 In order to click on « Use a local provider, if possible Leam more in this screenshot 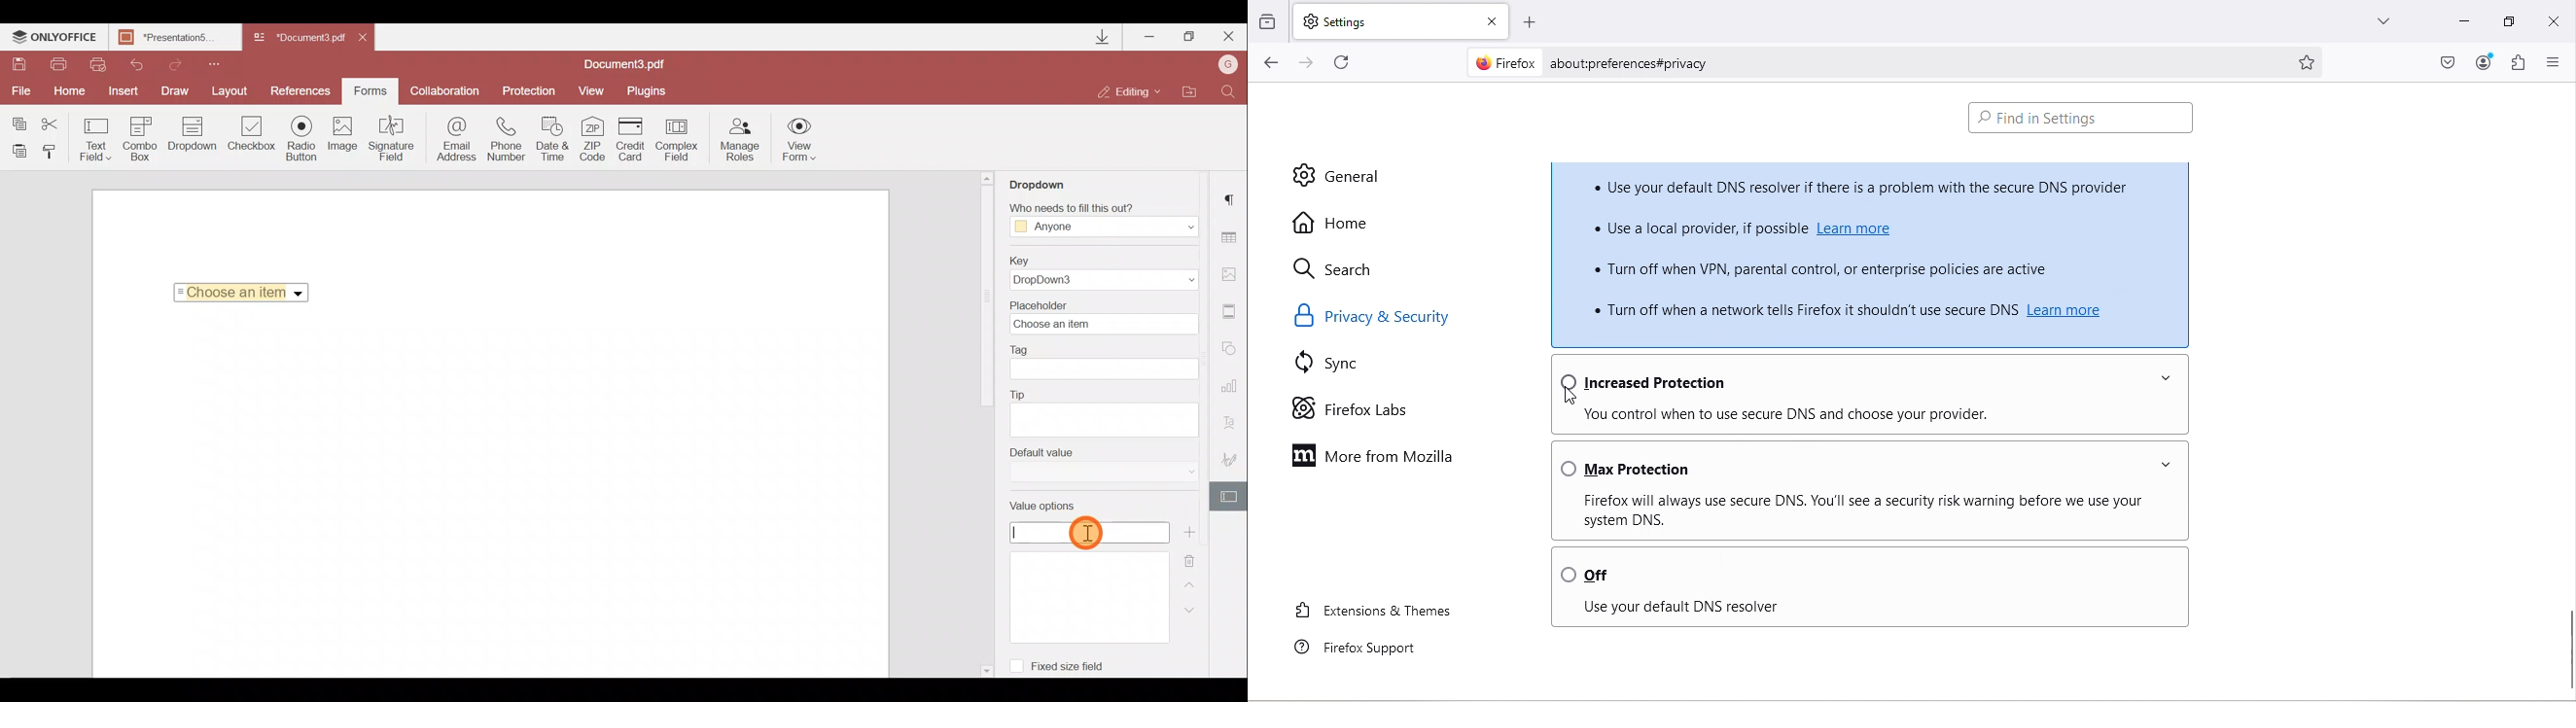, I will do `click(1788, 229)`.